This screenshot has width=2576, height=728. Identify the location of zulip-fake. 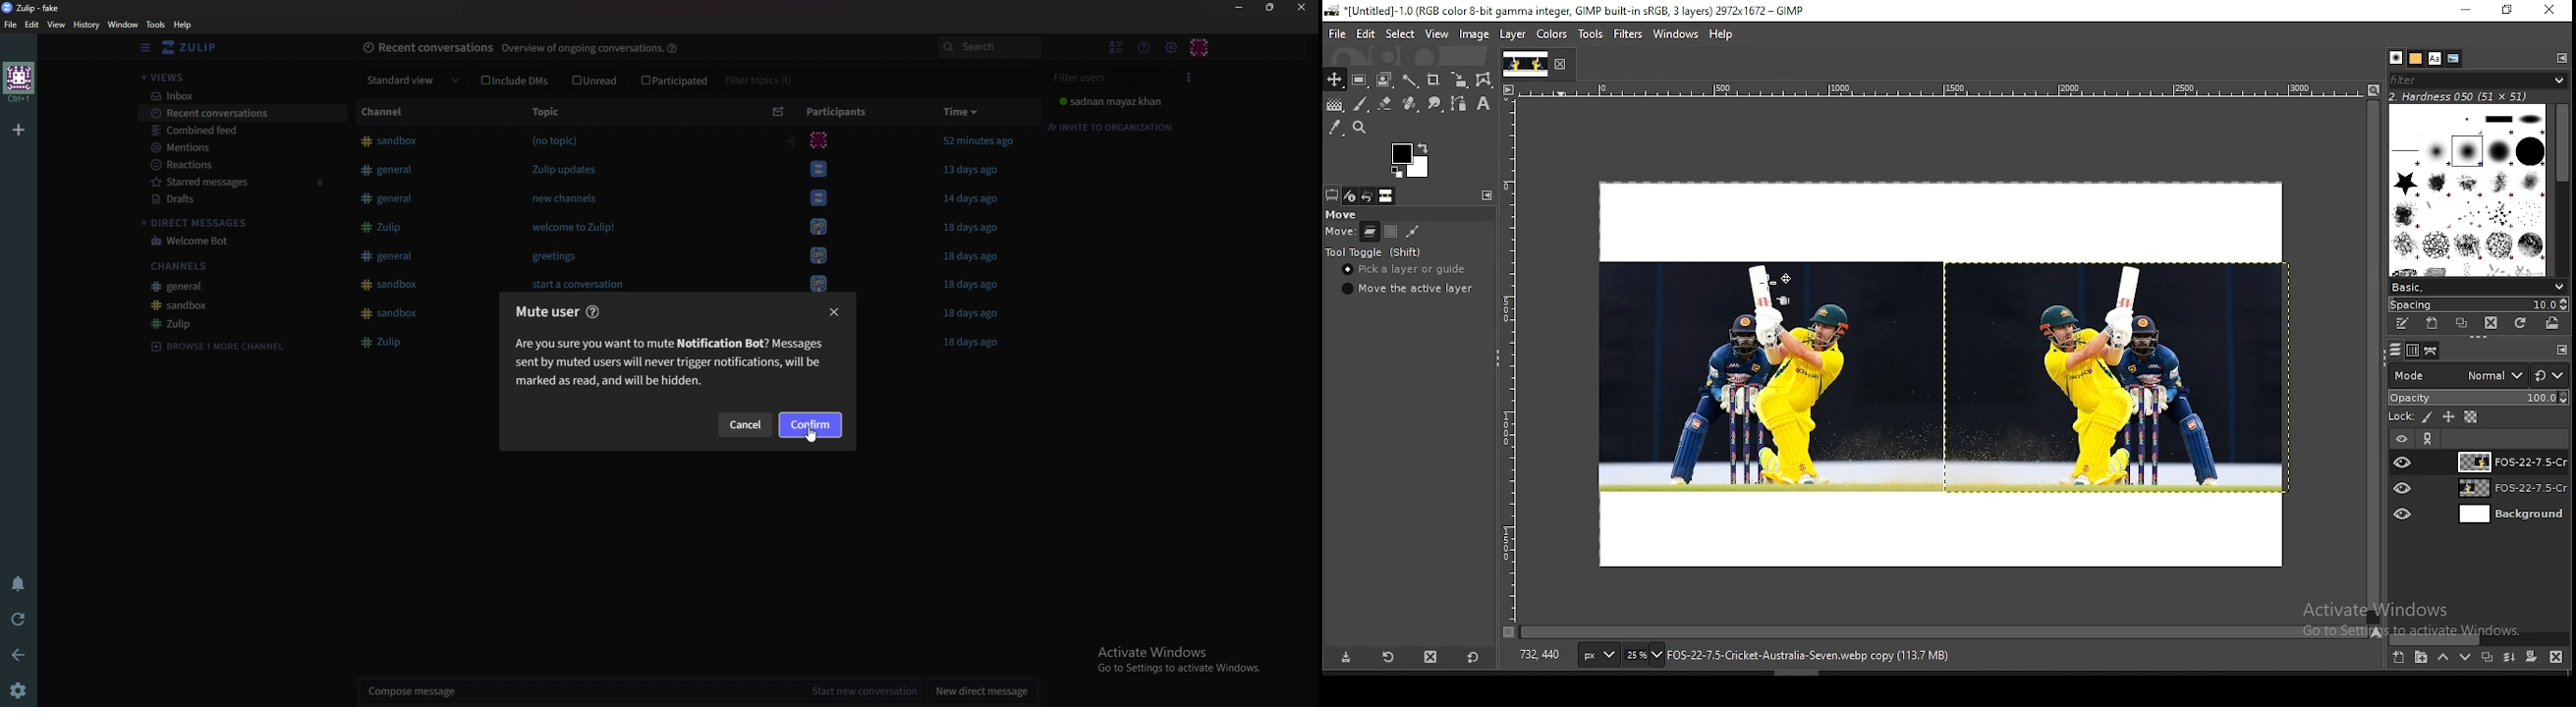
(36, 7).